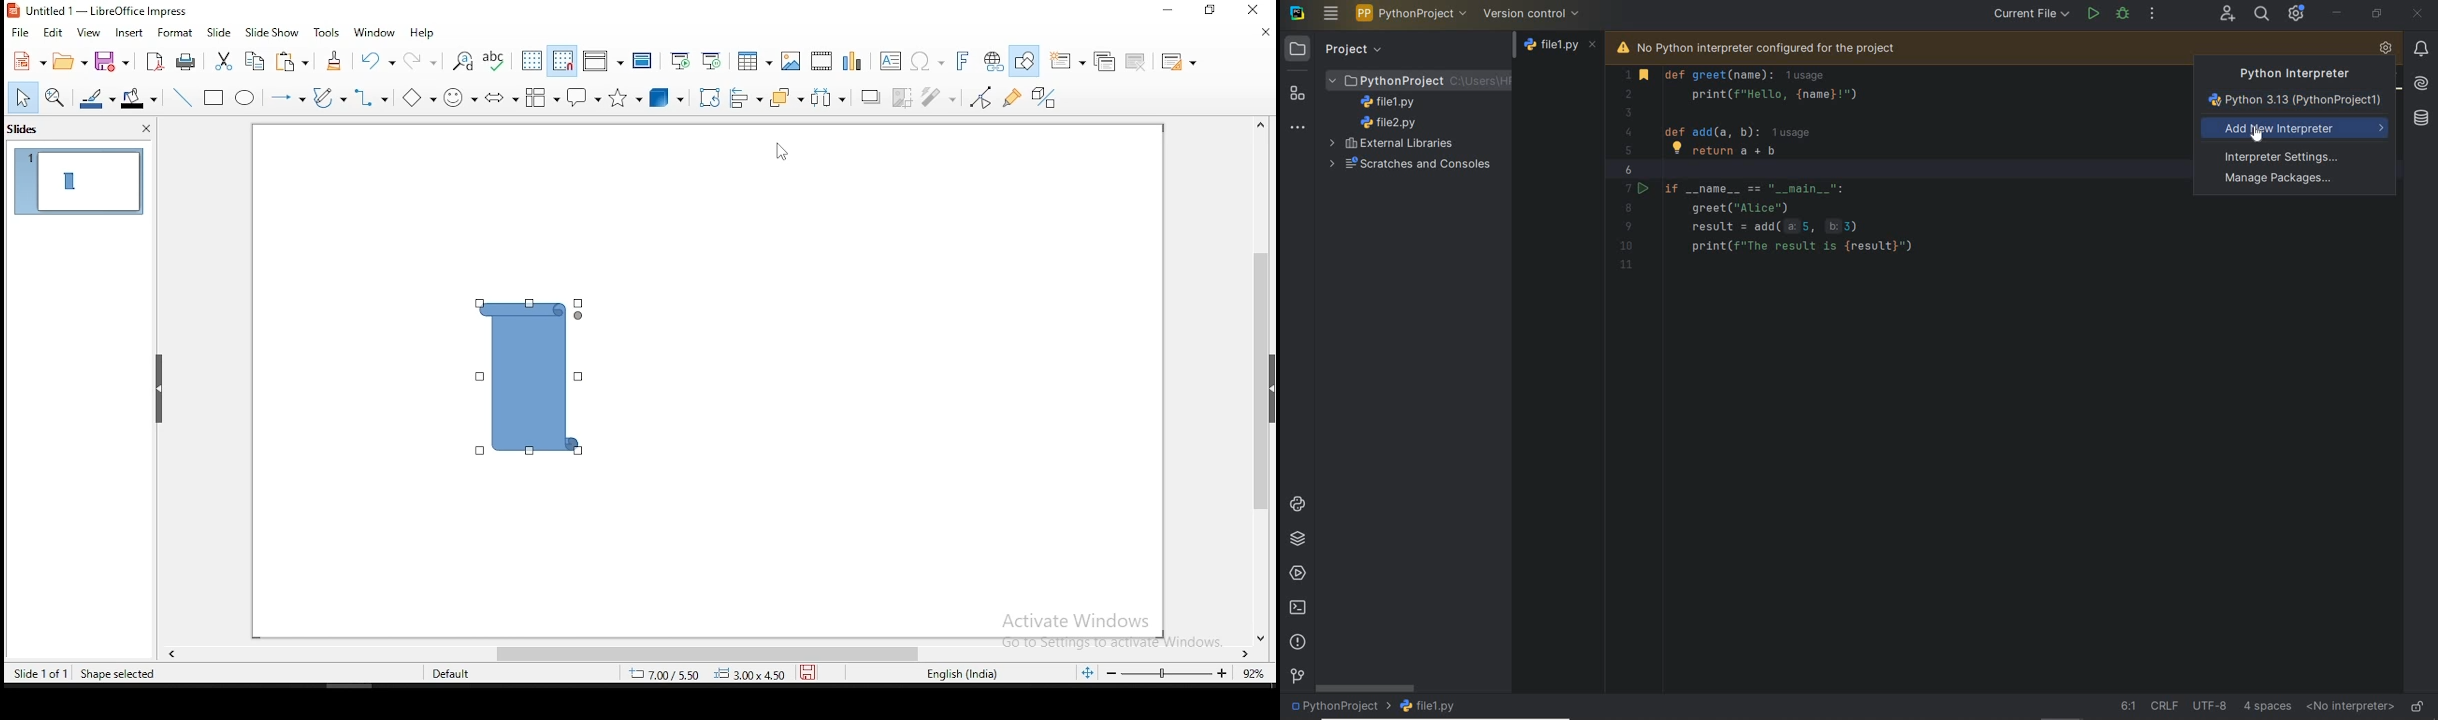 The width and height of the screenshot is (2464, 728). Describe the element at coordinates (714, 59) in the screenshot. I see `start from current slide` at that location.